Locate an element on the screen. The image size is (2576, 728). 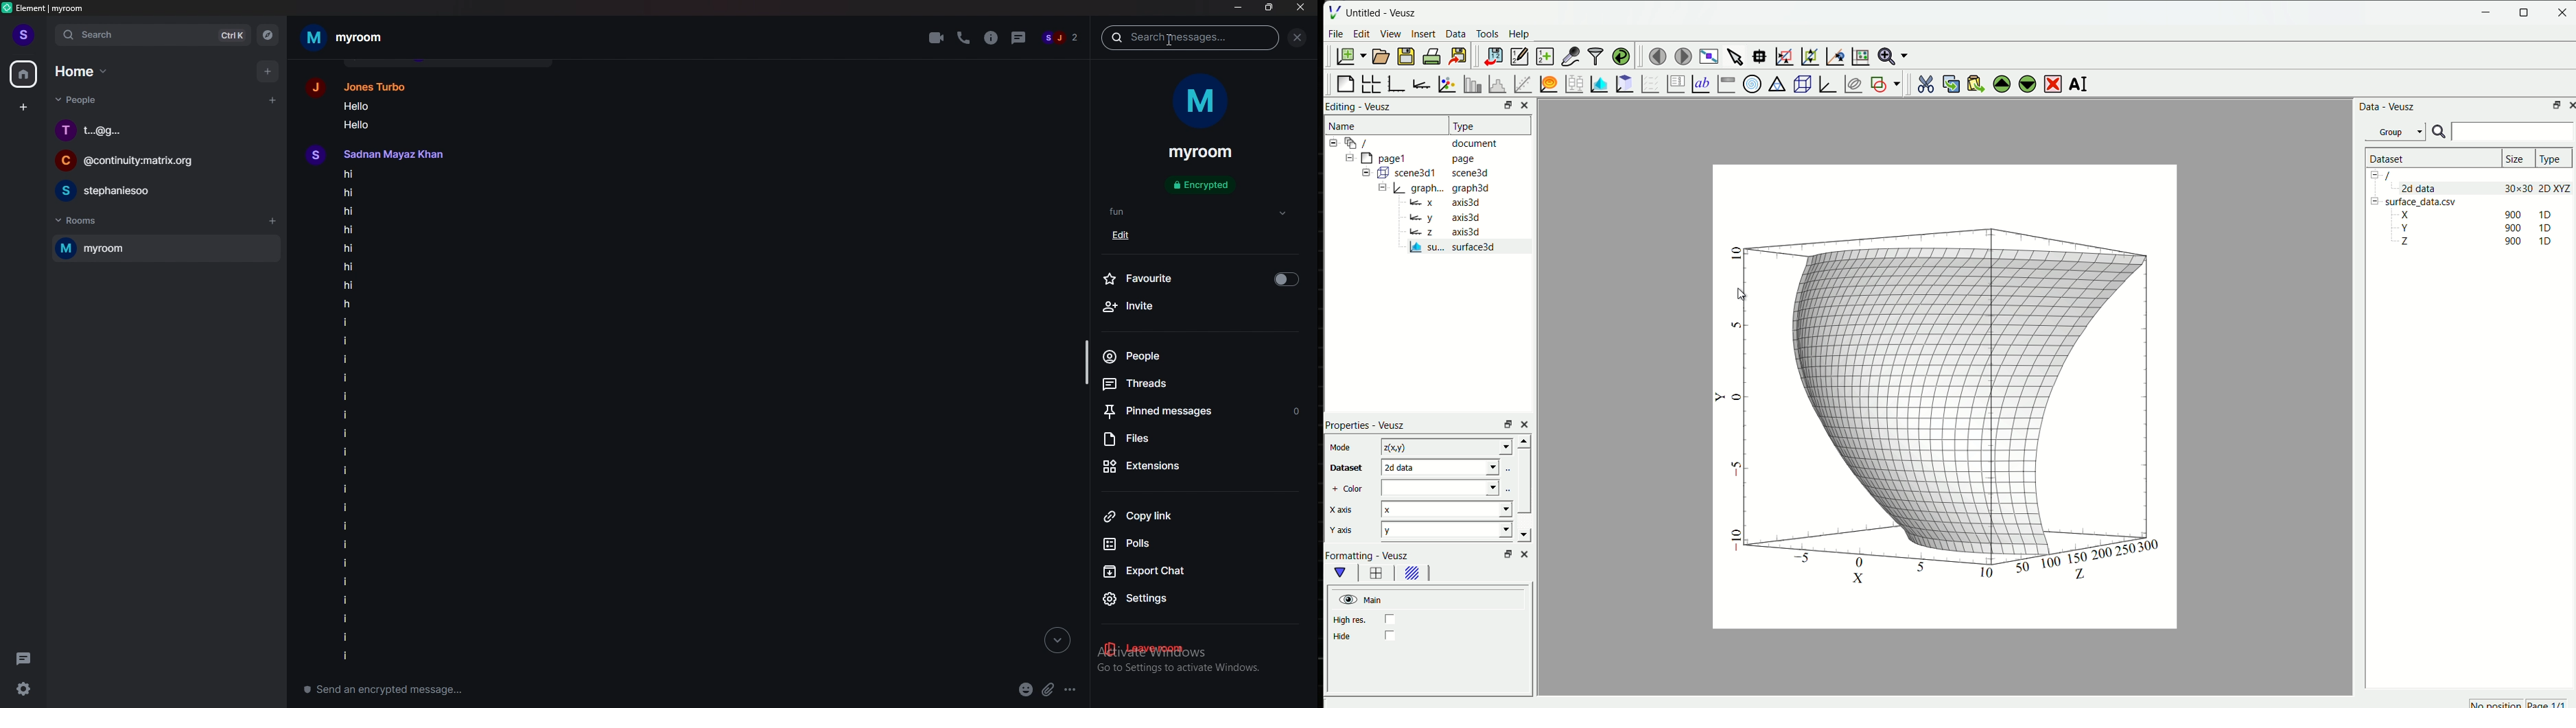
go to bottom is located at coordinates (1055, 640).